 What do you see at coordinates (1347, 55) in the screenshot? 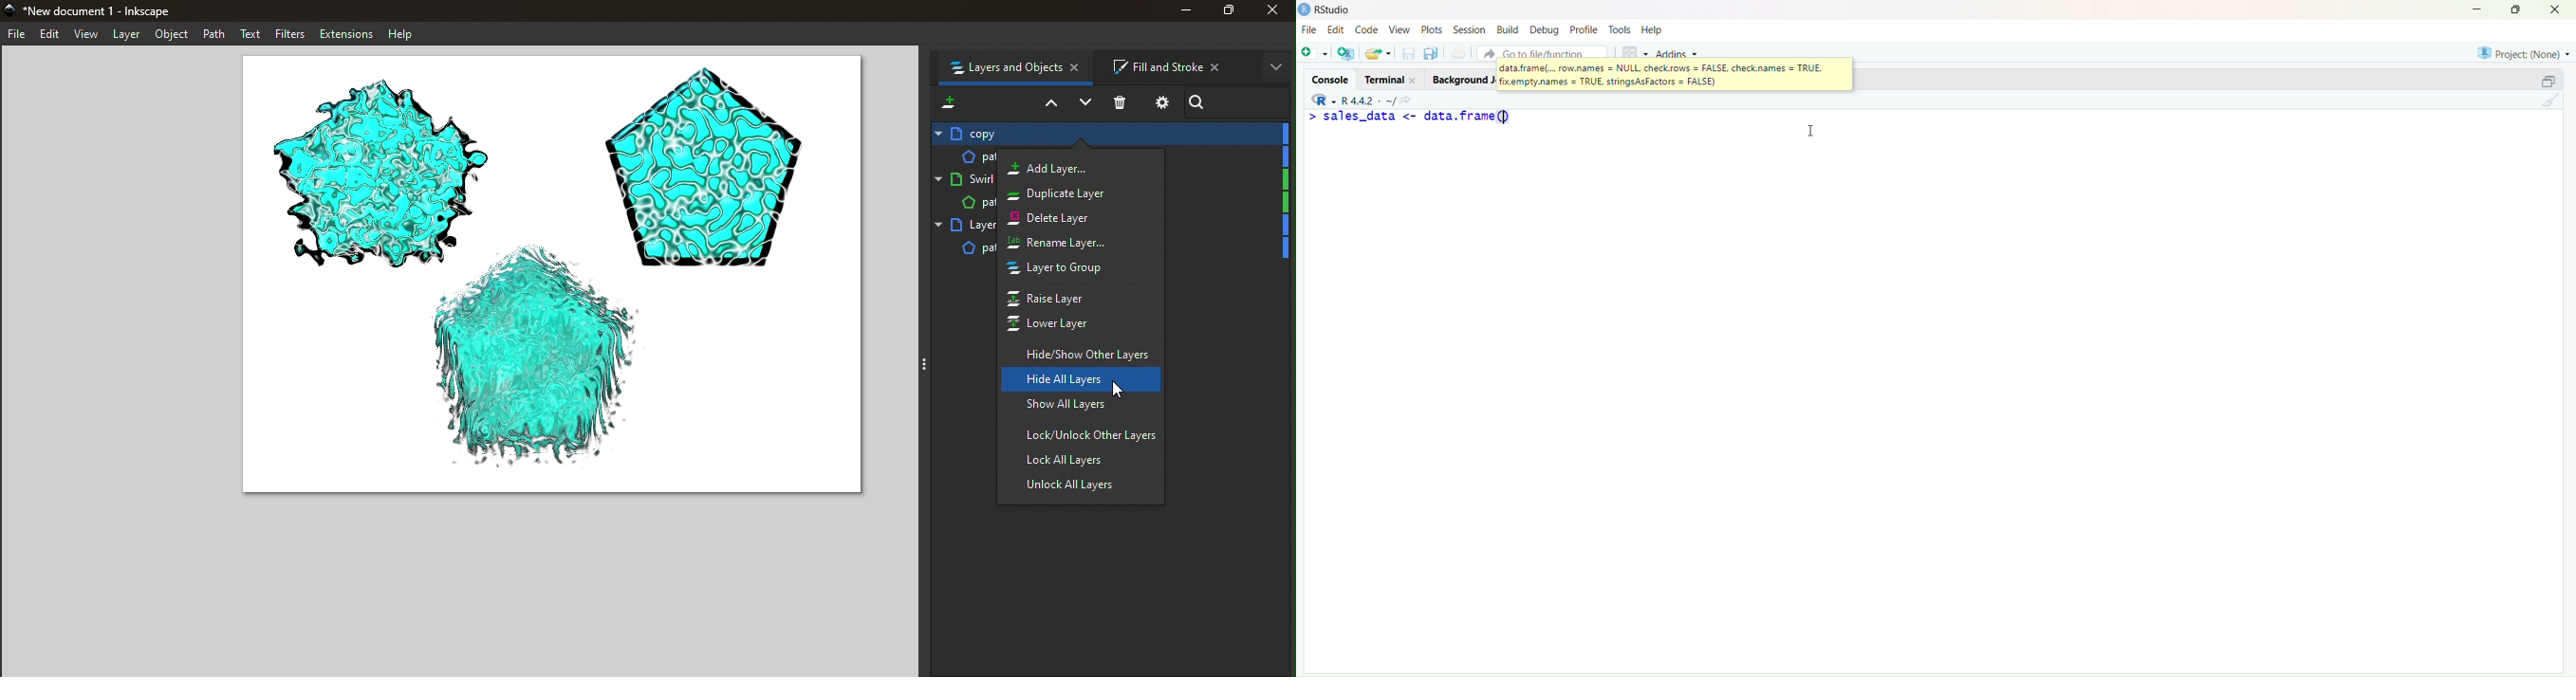
I see `add multiple scripts` at bounding box center [1347, 55].